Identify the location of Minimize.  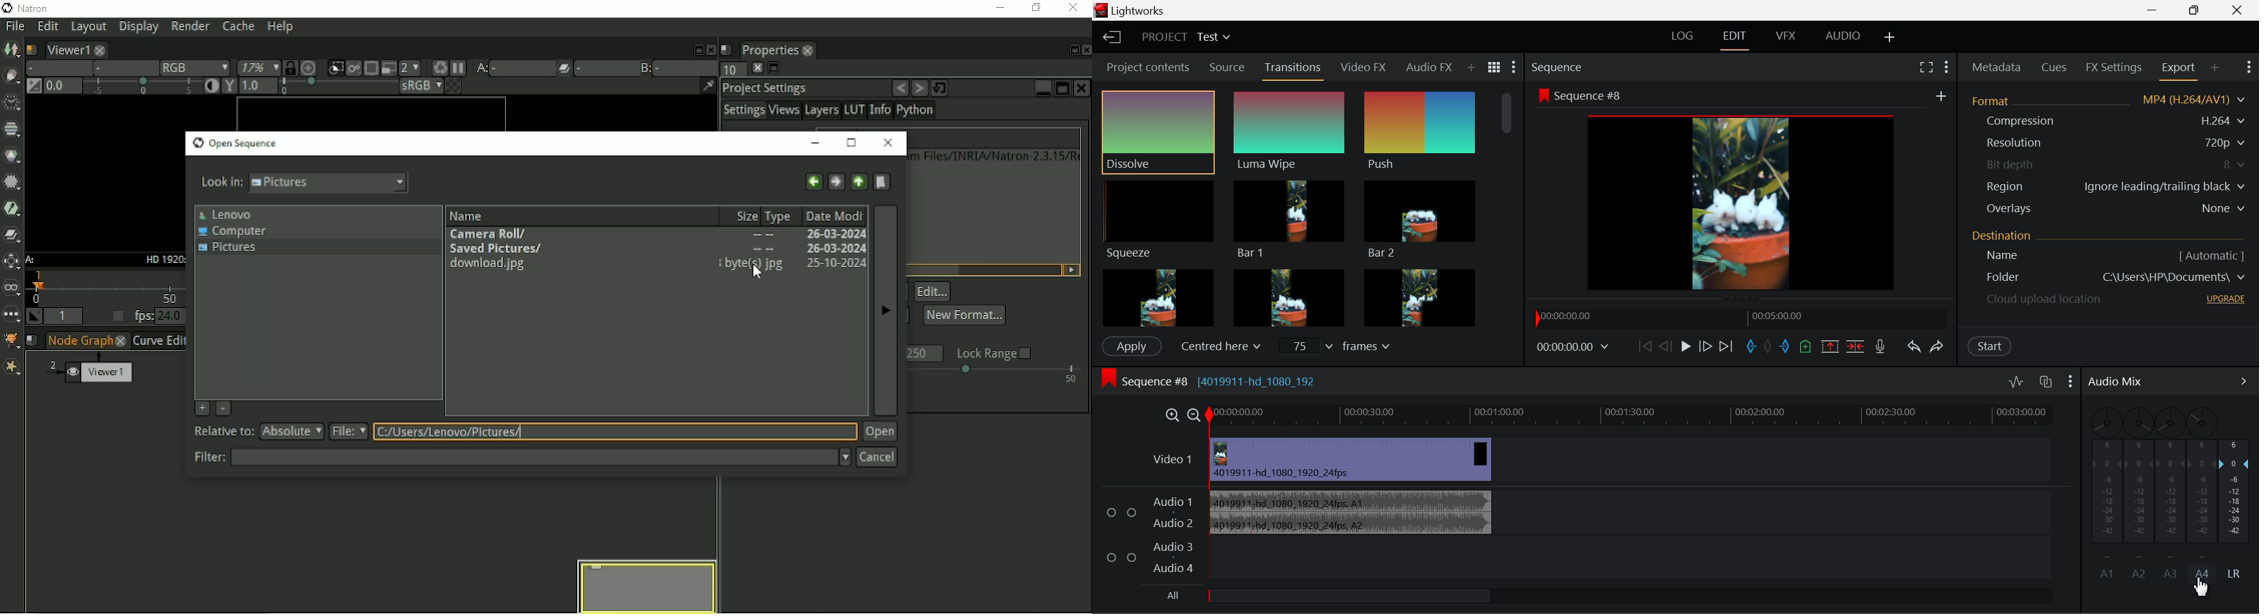
(2198, 10).